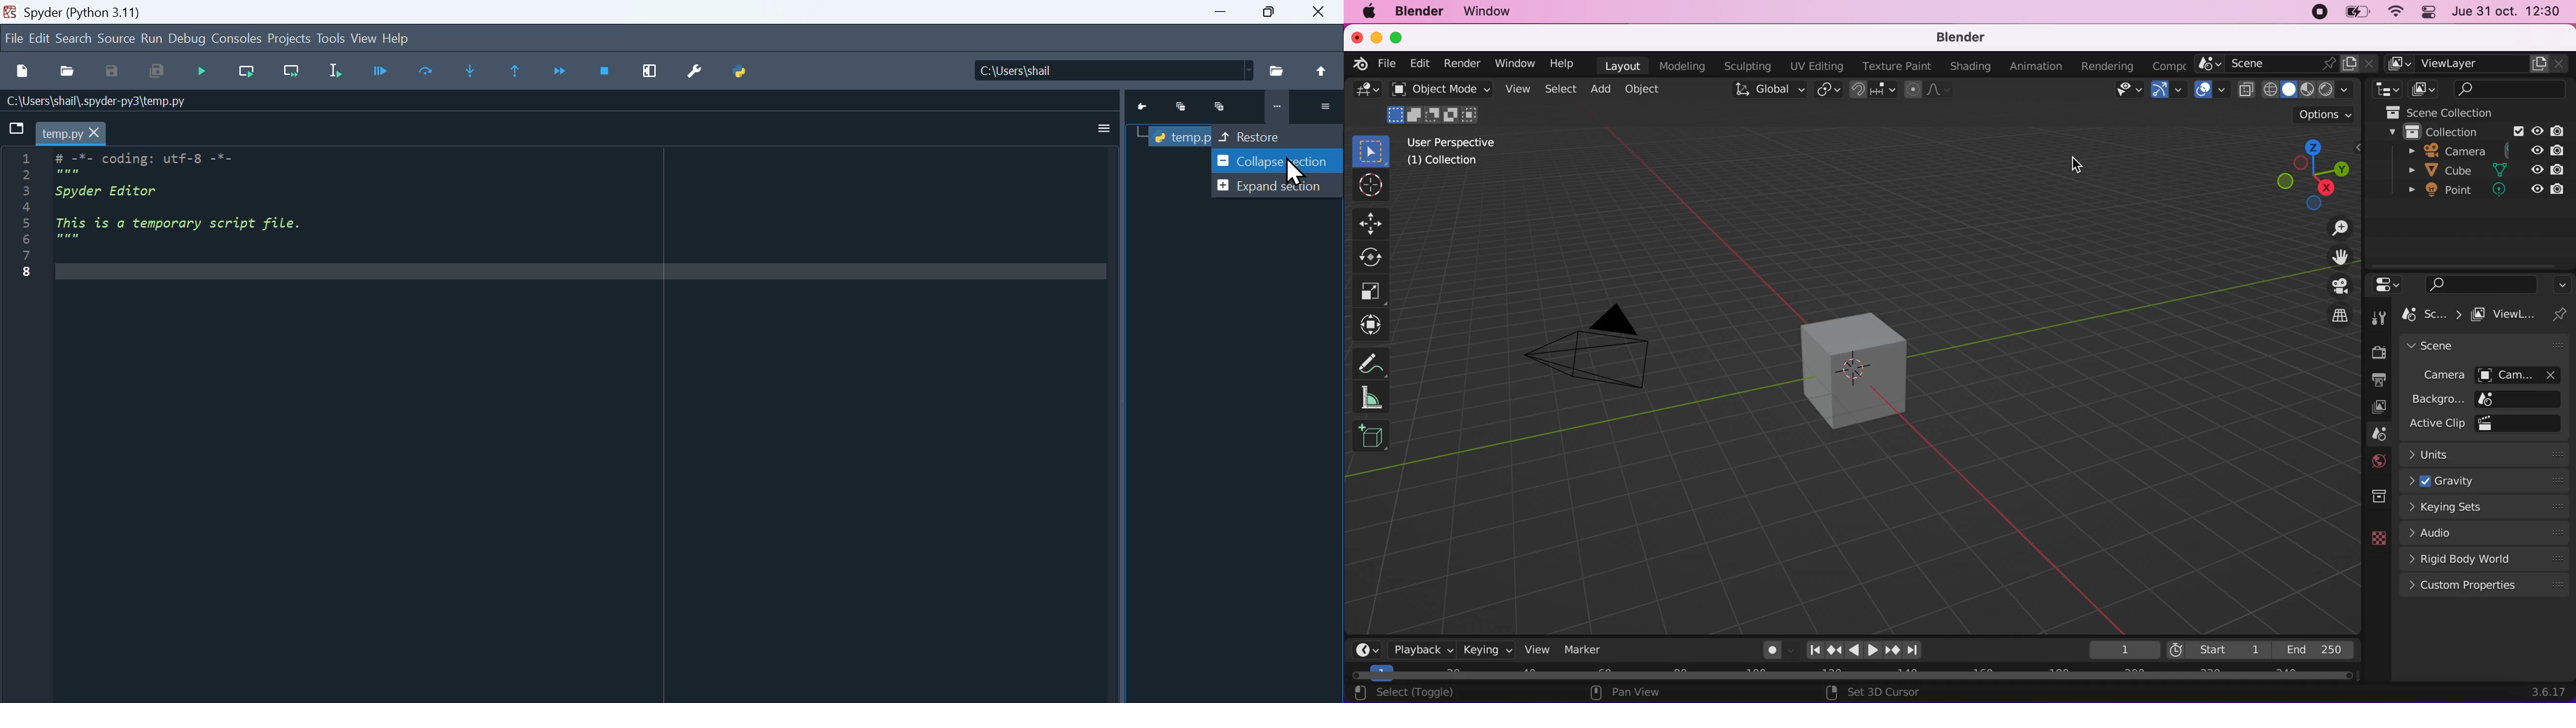  I want to click on gravity, so click(2489, 482).